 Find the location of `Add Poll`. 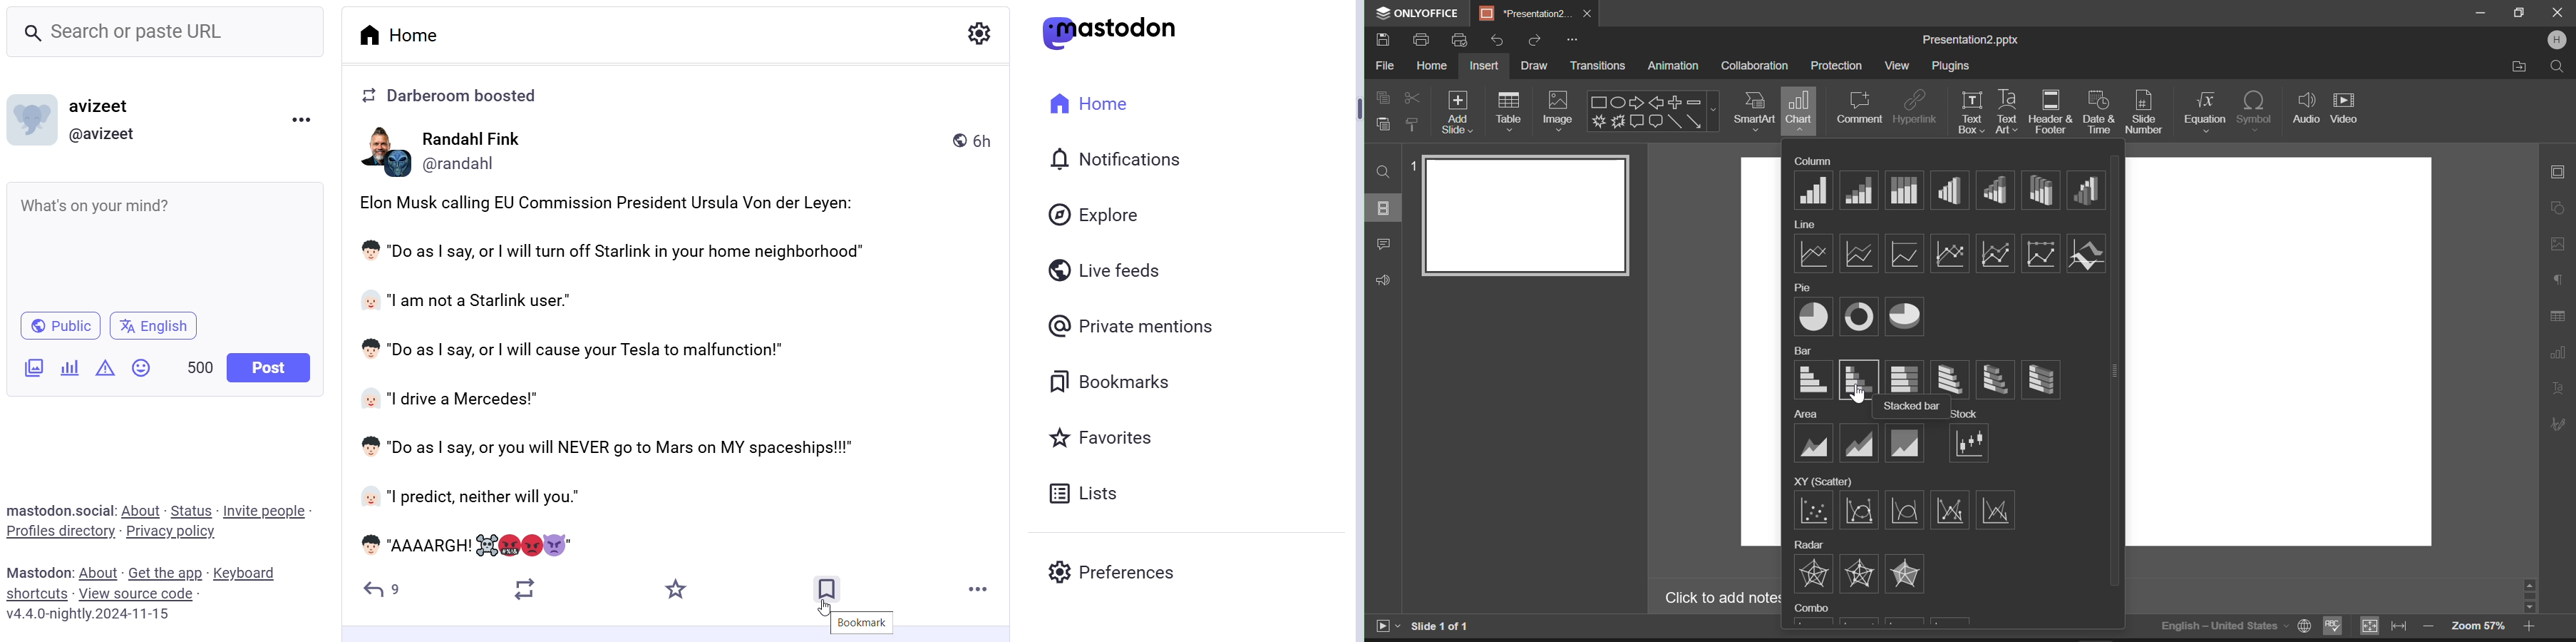

Add Poll is located at coordinates (70, 367).